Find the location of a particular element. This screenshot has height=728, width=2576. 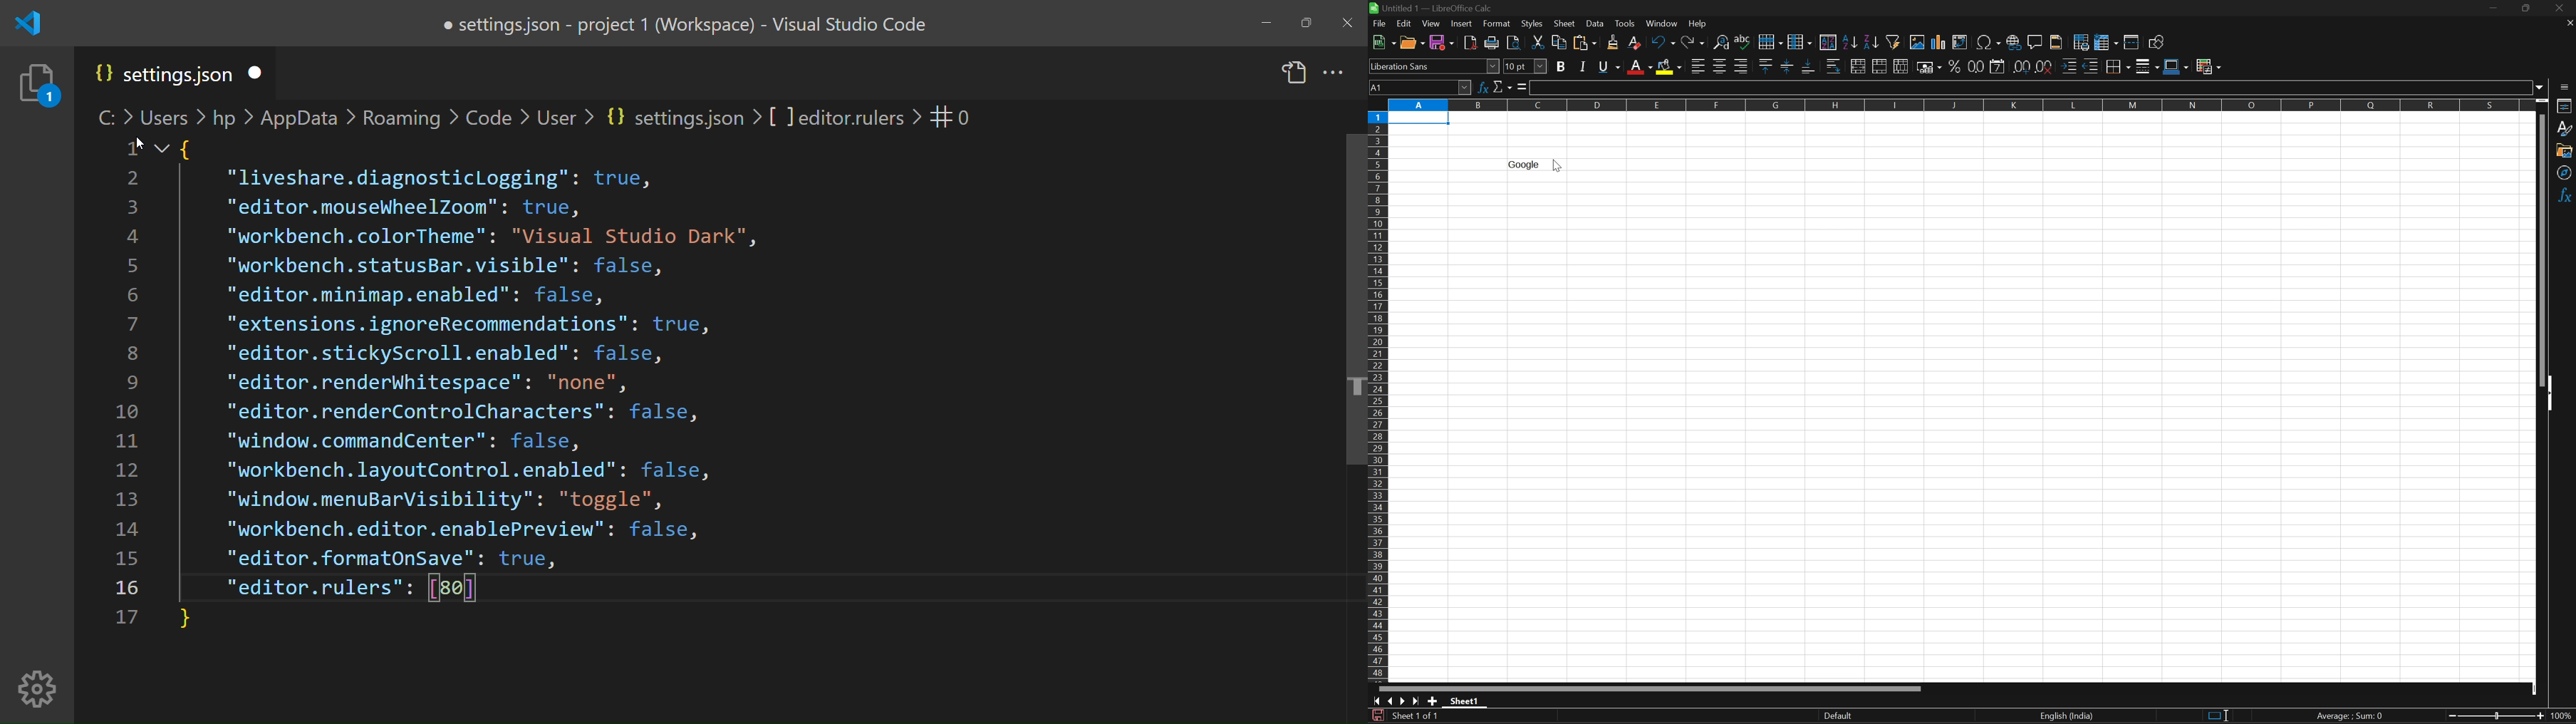

Row is located at coordinates (1770, 38).